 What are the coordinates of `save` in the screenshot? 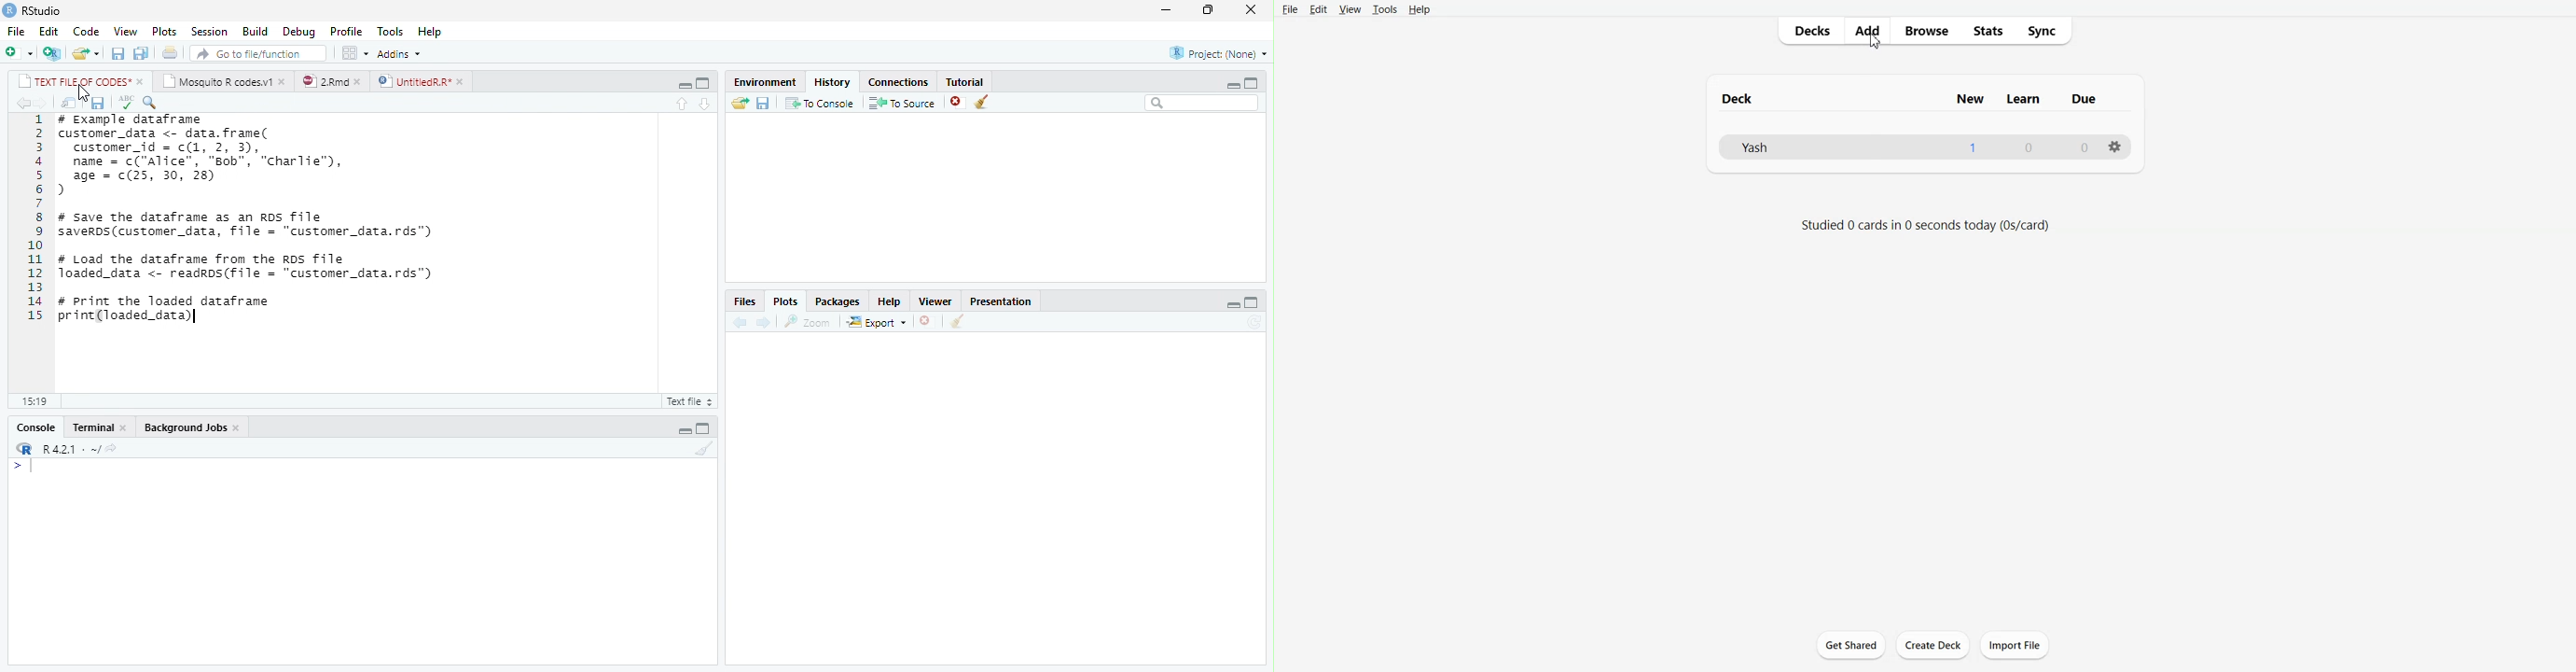 It's located at (97, 104).